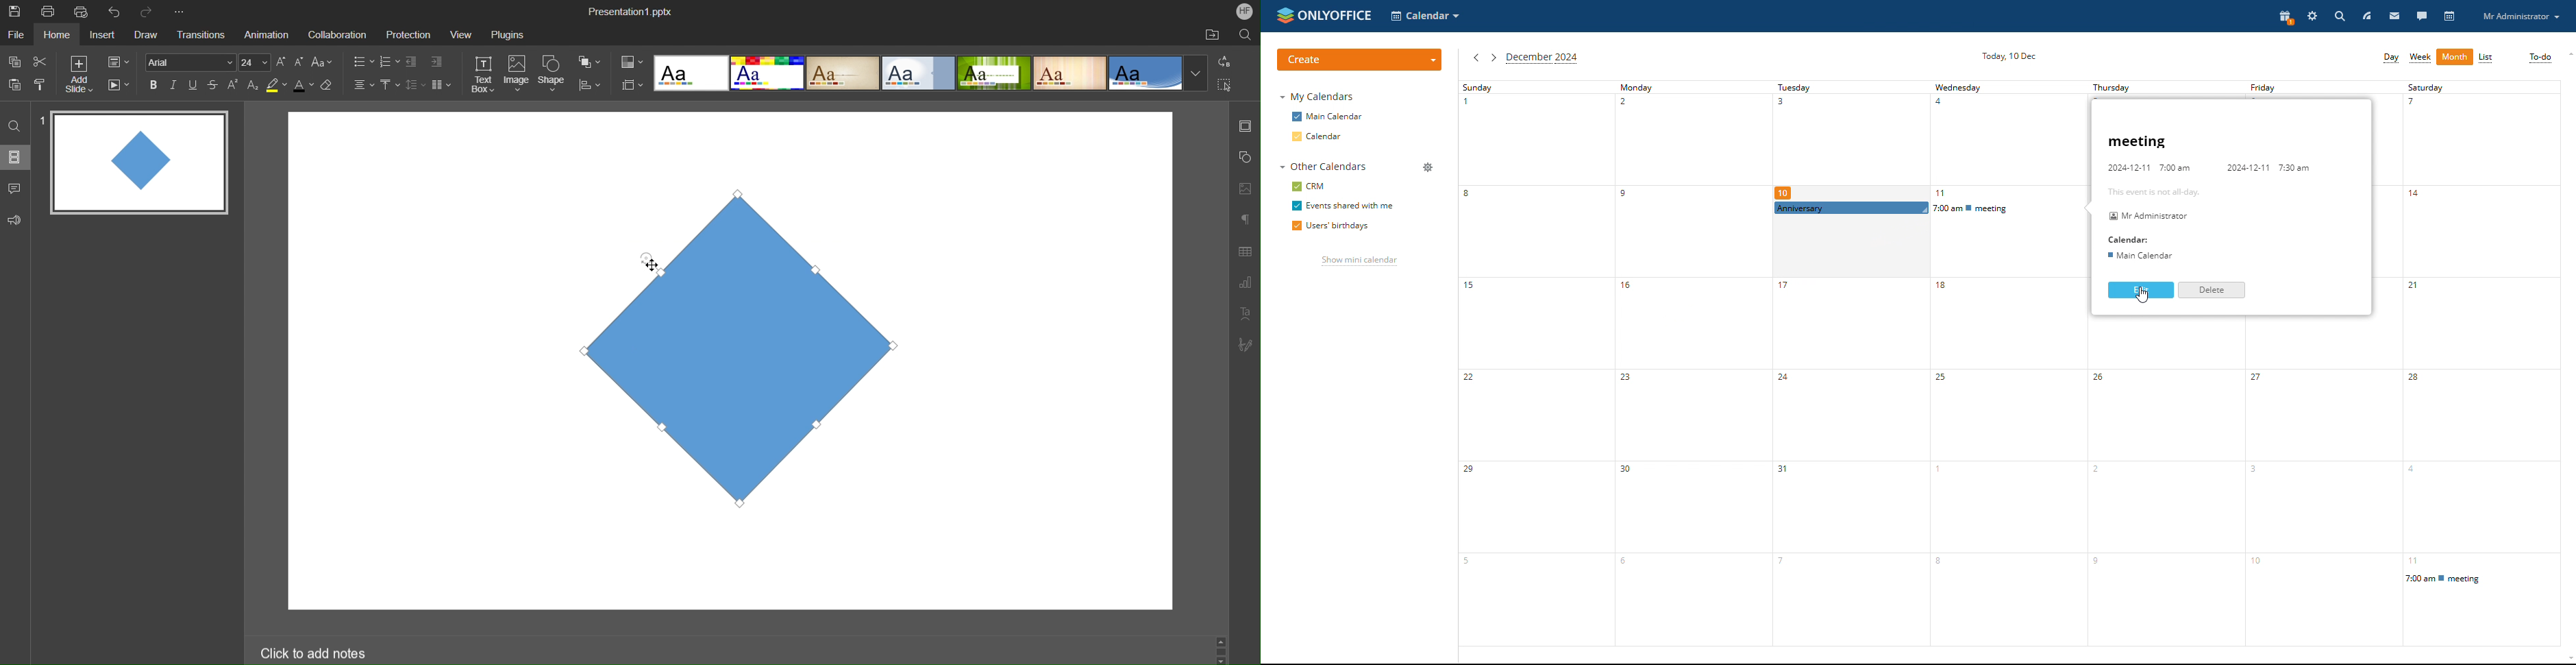 This screenshot has width=2576, height=672. I want to click on Add Slide, so click(78, 74).